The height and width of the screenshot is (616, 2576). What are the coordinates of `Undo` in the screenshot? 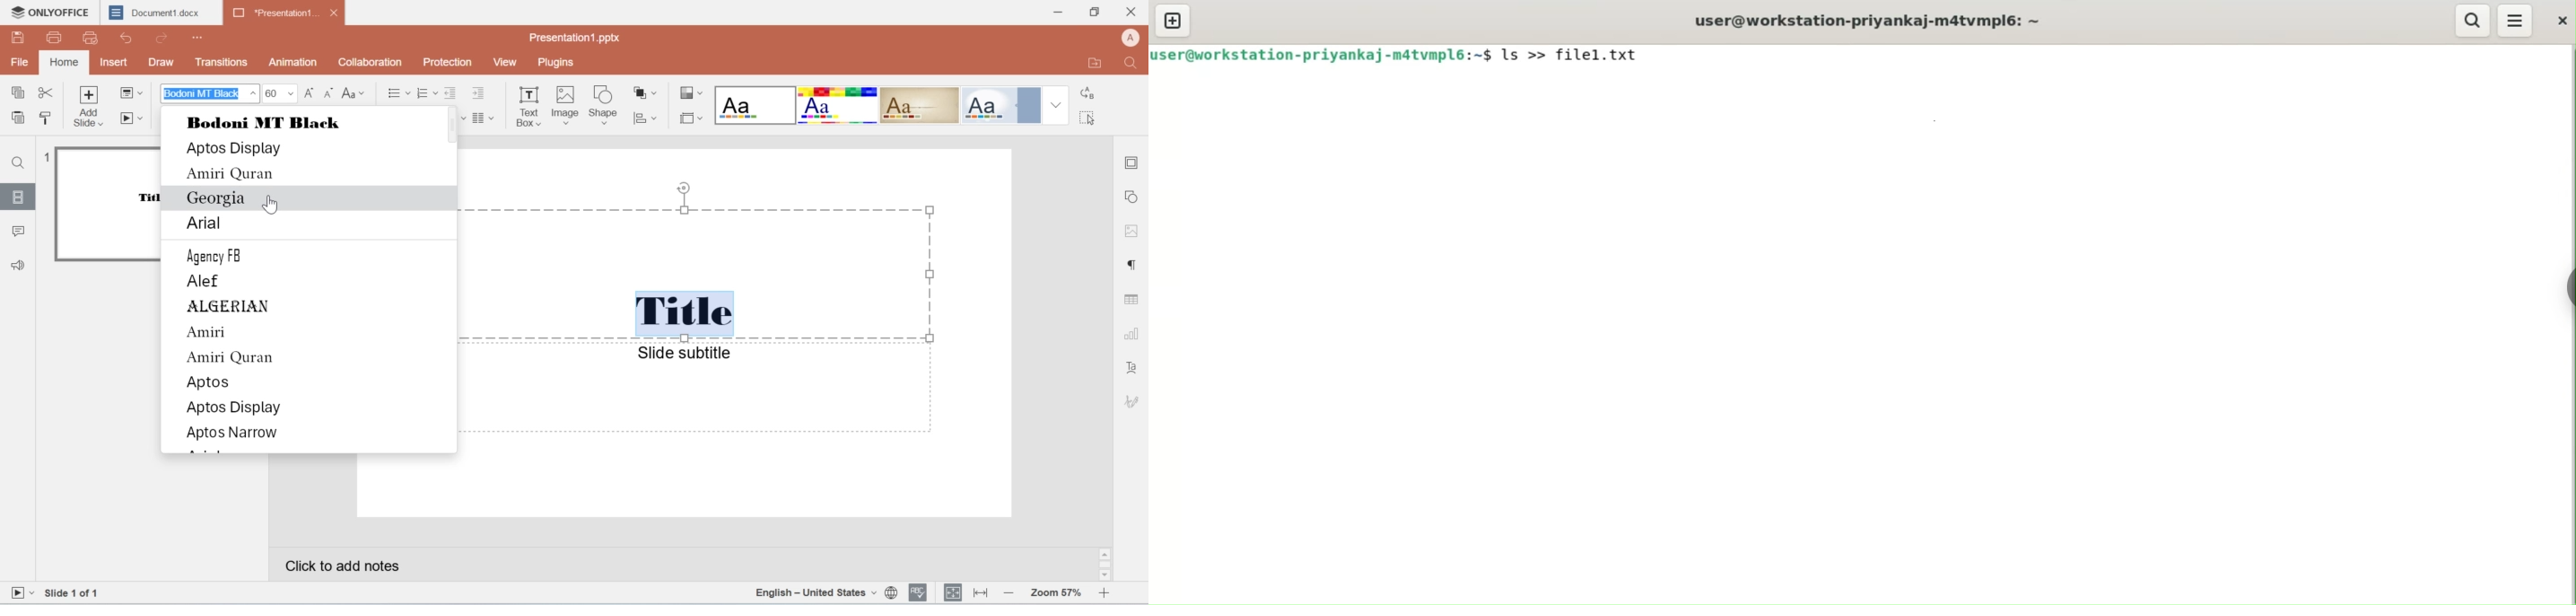 It's located at (131, 38).